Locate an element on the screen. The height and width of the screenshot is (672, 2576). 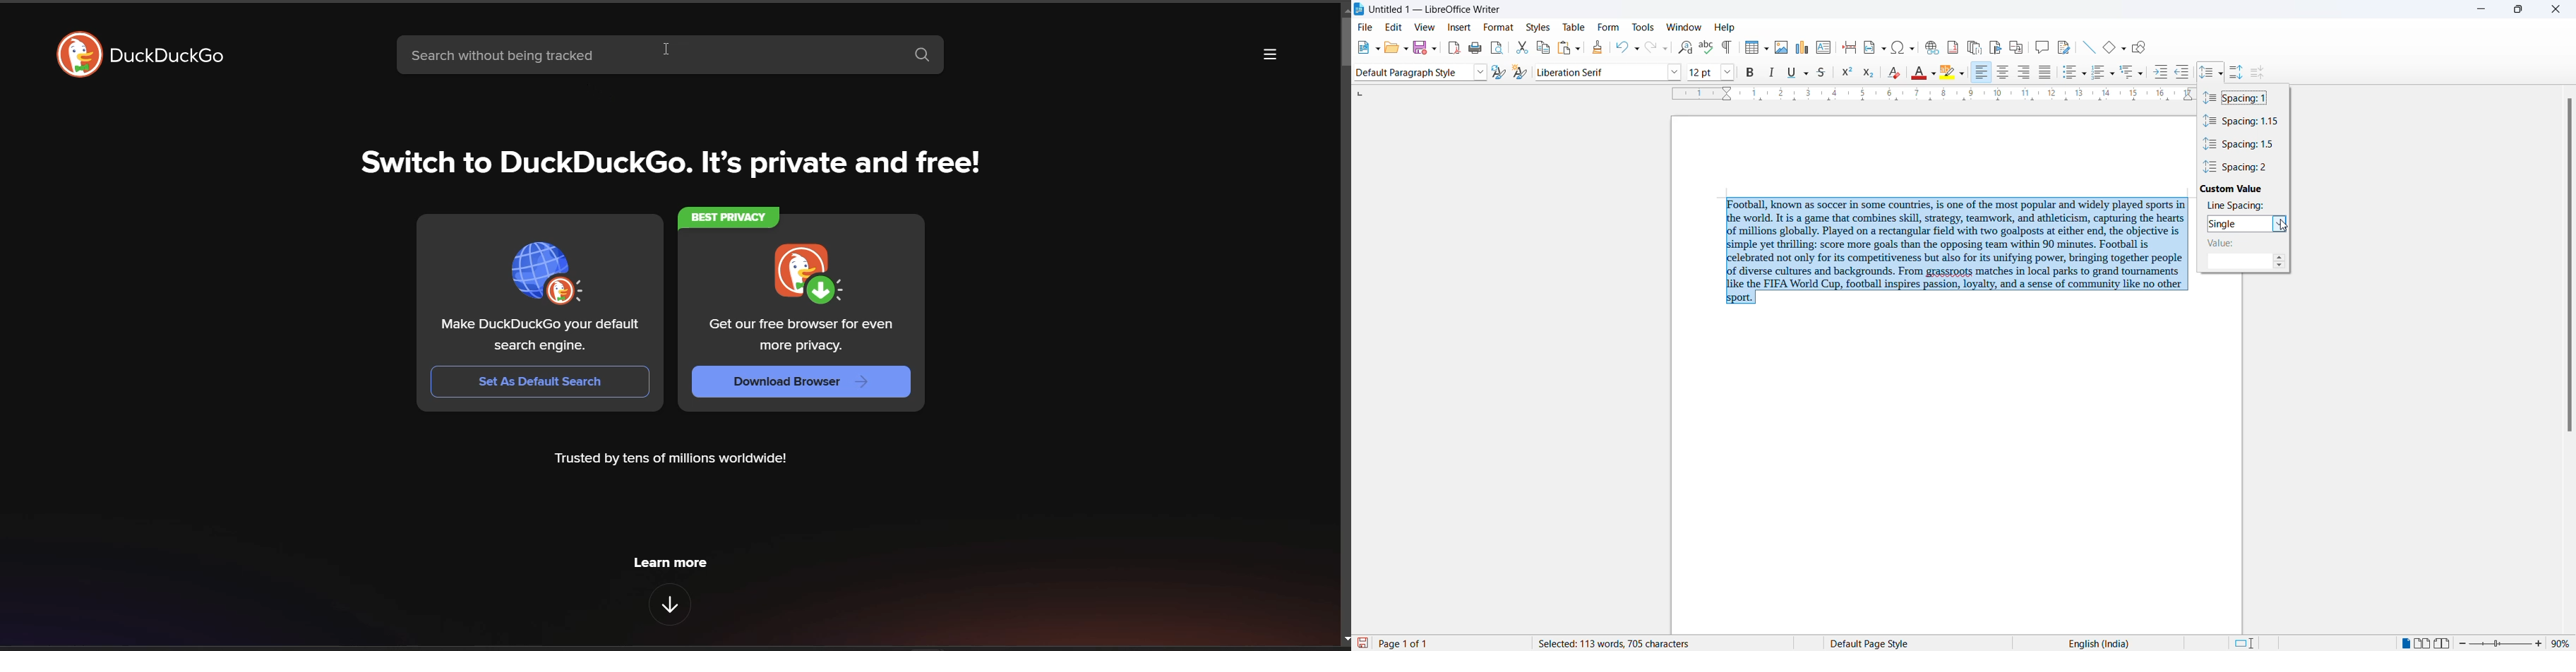
paragraph style is located at coordinates (1415, 71).